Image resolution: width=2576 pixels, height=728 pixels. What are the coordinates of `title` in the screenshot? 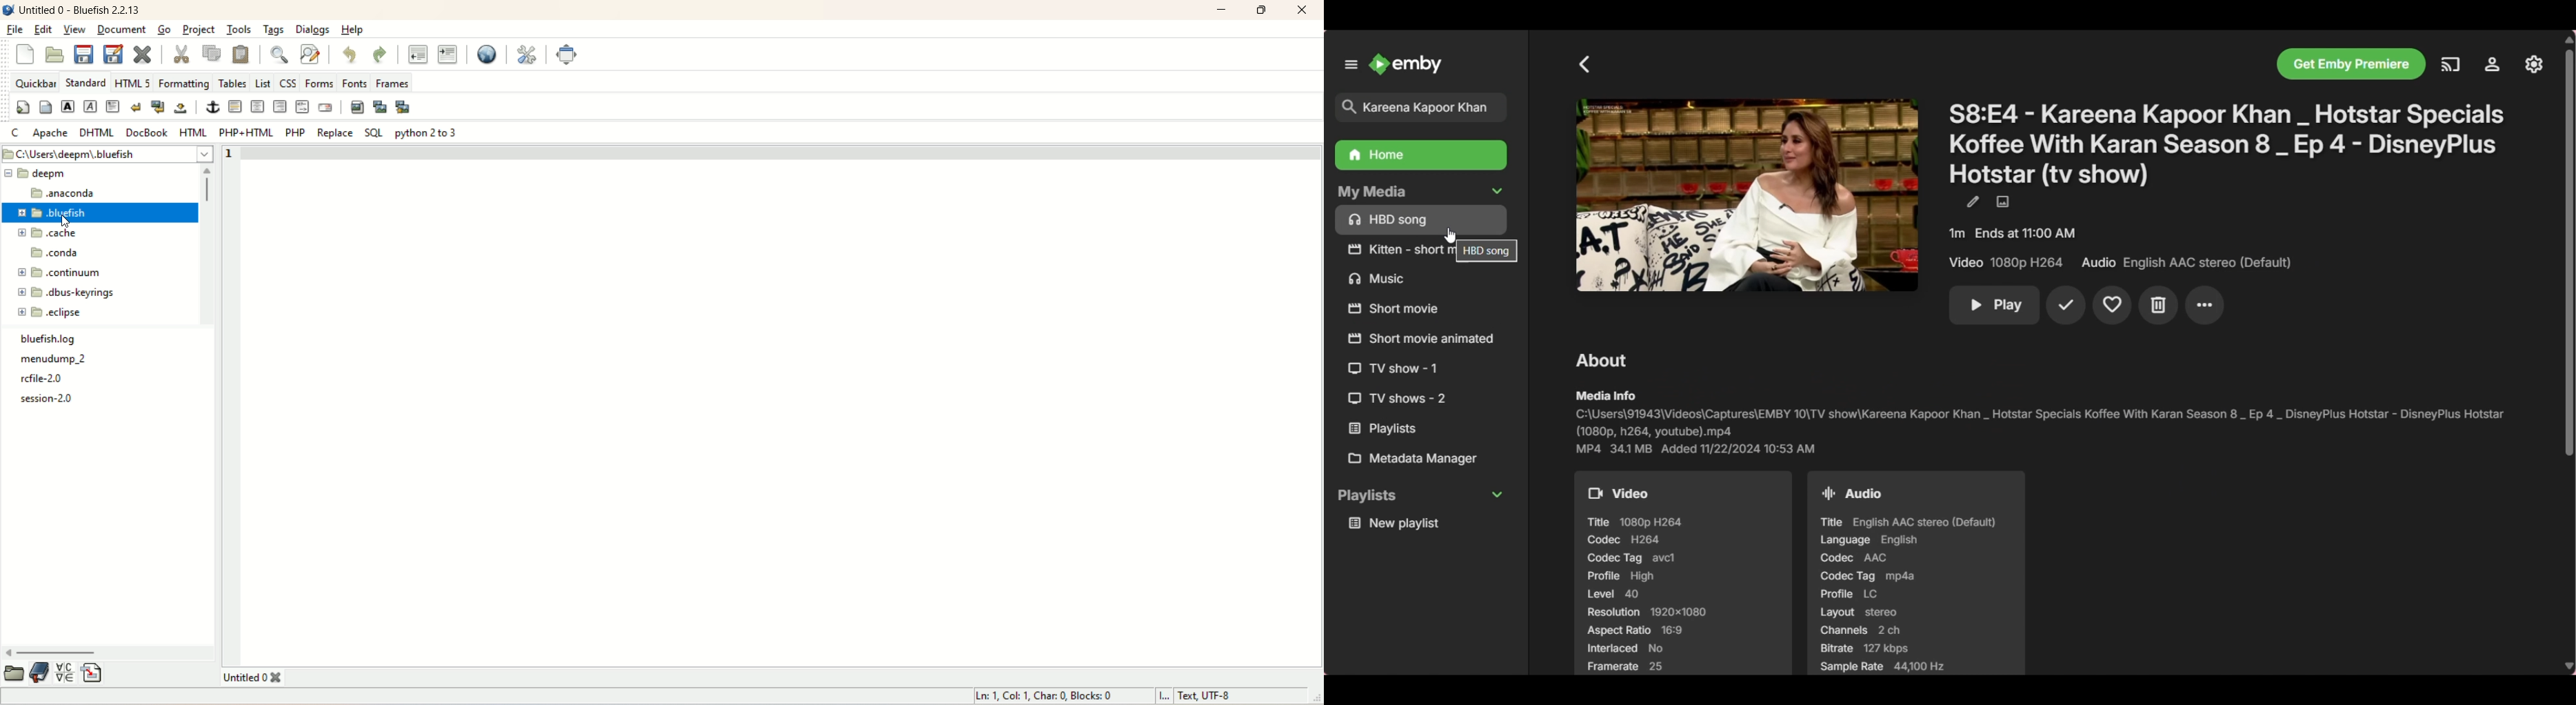 It's located at (81, 10).